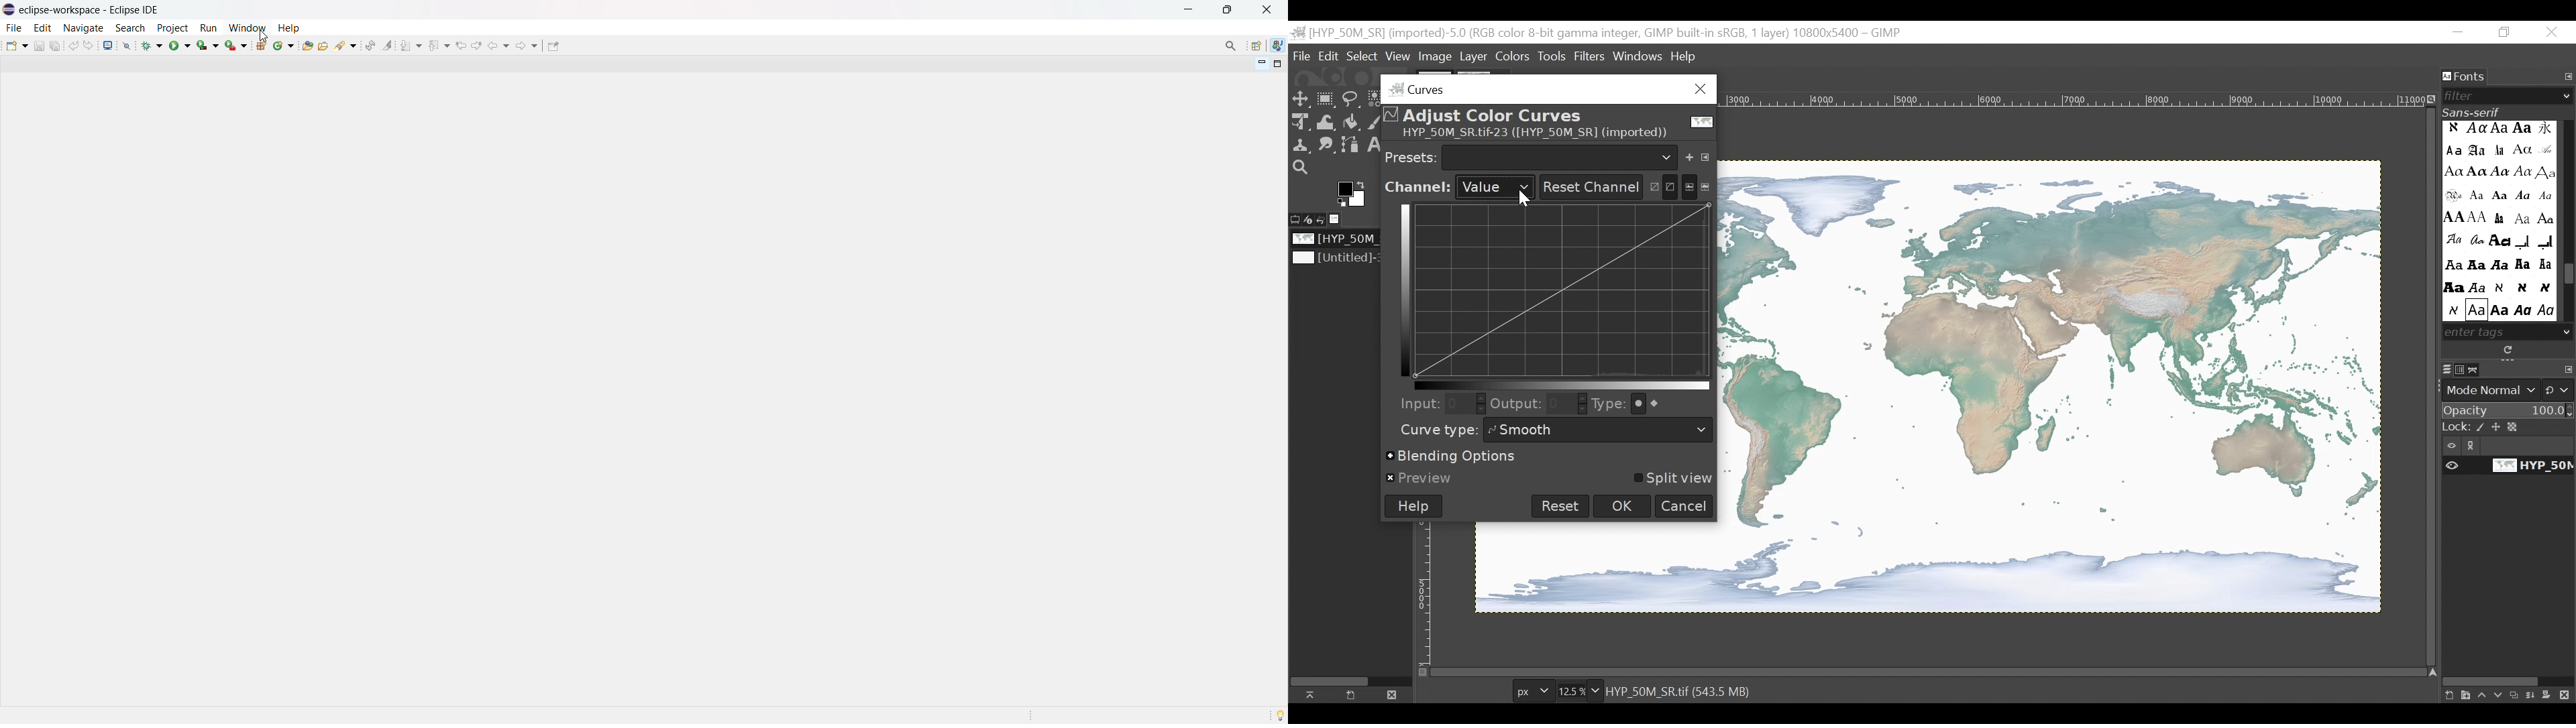 The width and height of the screenshot is (2576, 728). Describe the element at coordinates (1339, 219) in the screenshot. I see `Image` at that location.